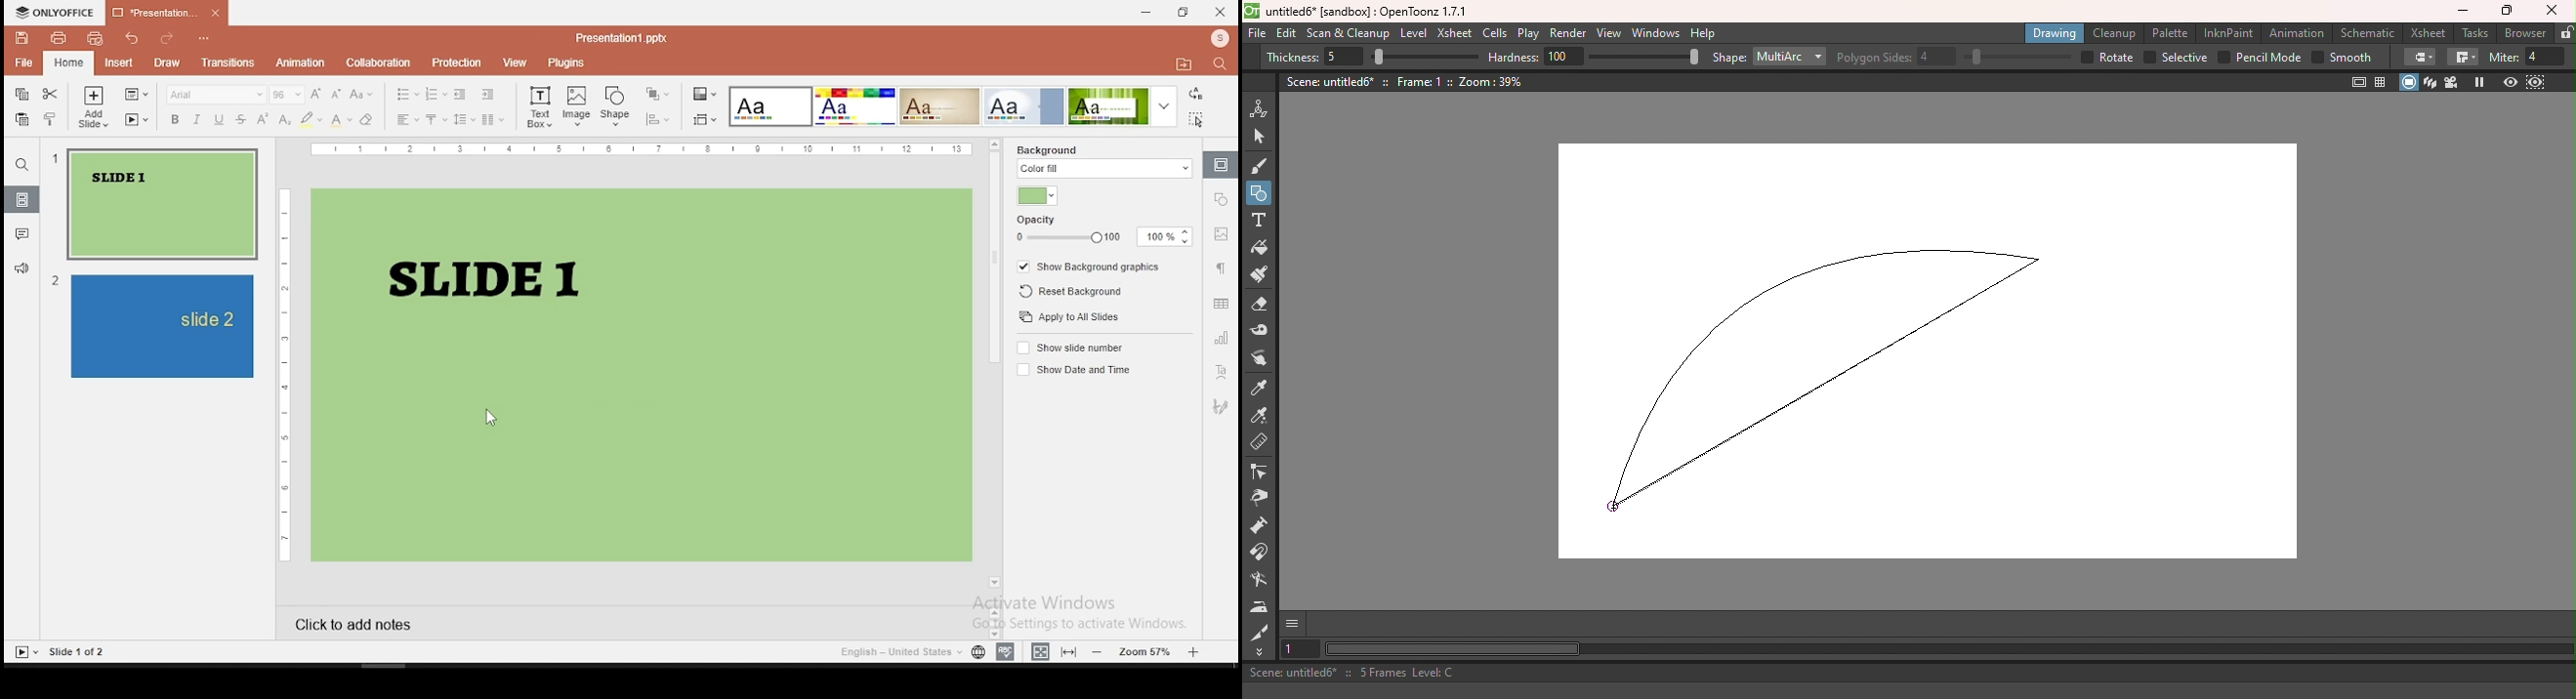 The image size is (2576, 700). Describe the element at coordinates (1221, 64) in the screenshot. I see `find` at that location.